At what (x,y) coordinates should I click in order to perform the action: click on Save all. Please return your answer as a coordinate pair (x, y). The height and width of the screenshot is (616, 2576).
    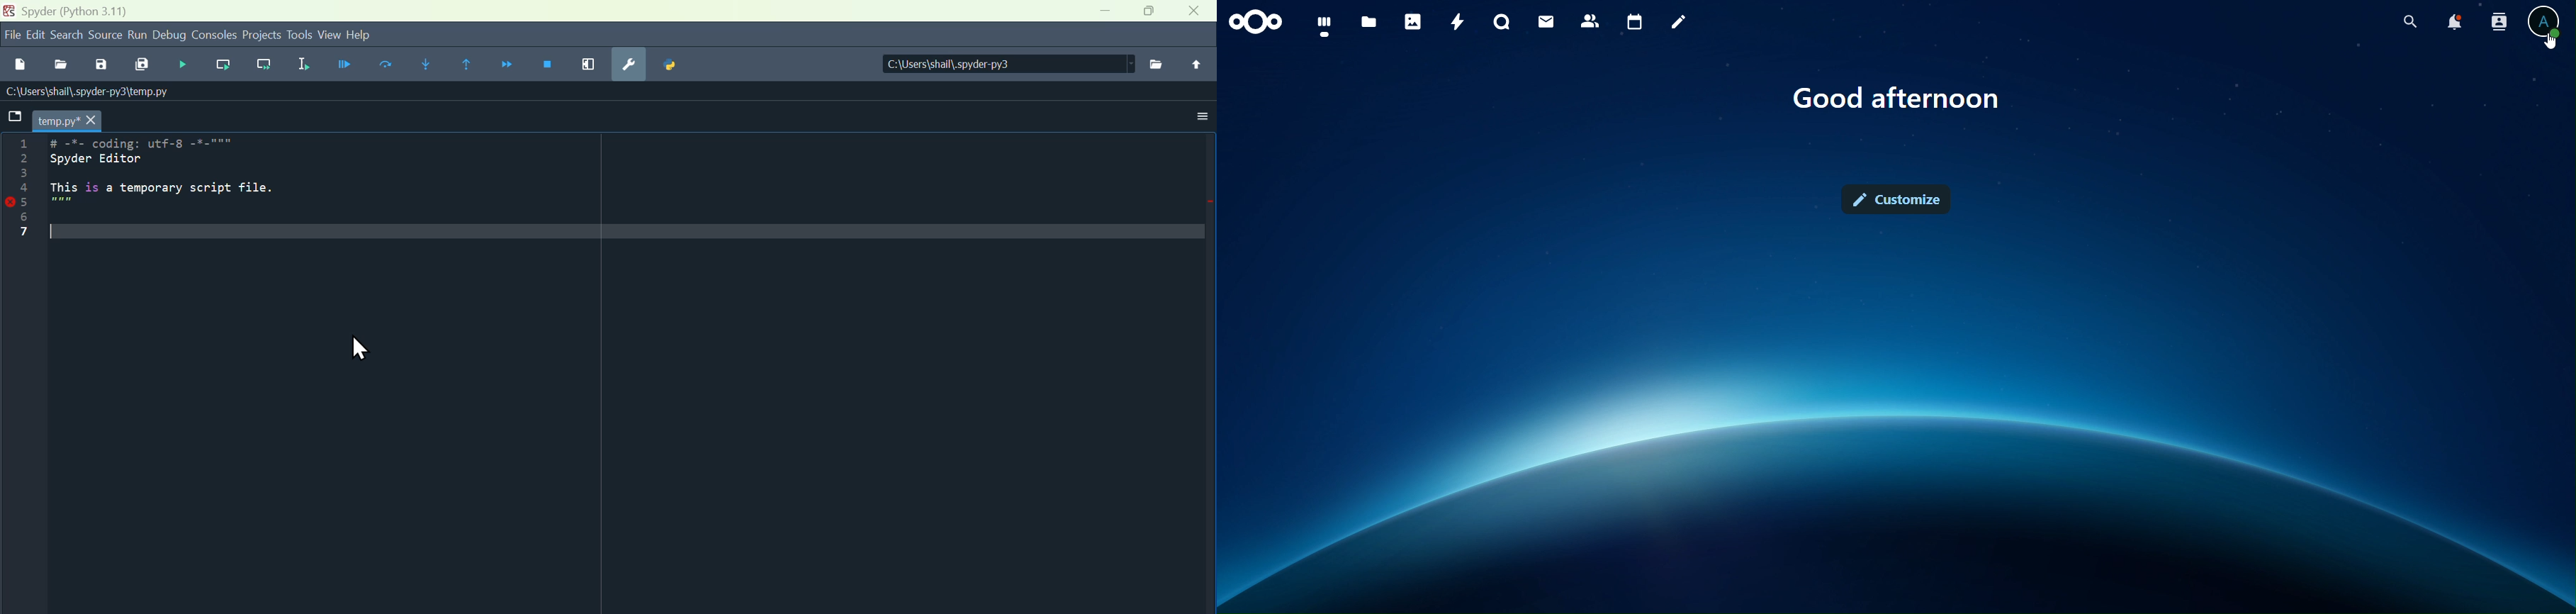
    Looking at the image, I should click on (143, 67).